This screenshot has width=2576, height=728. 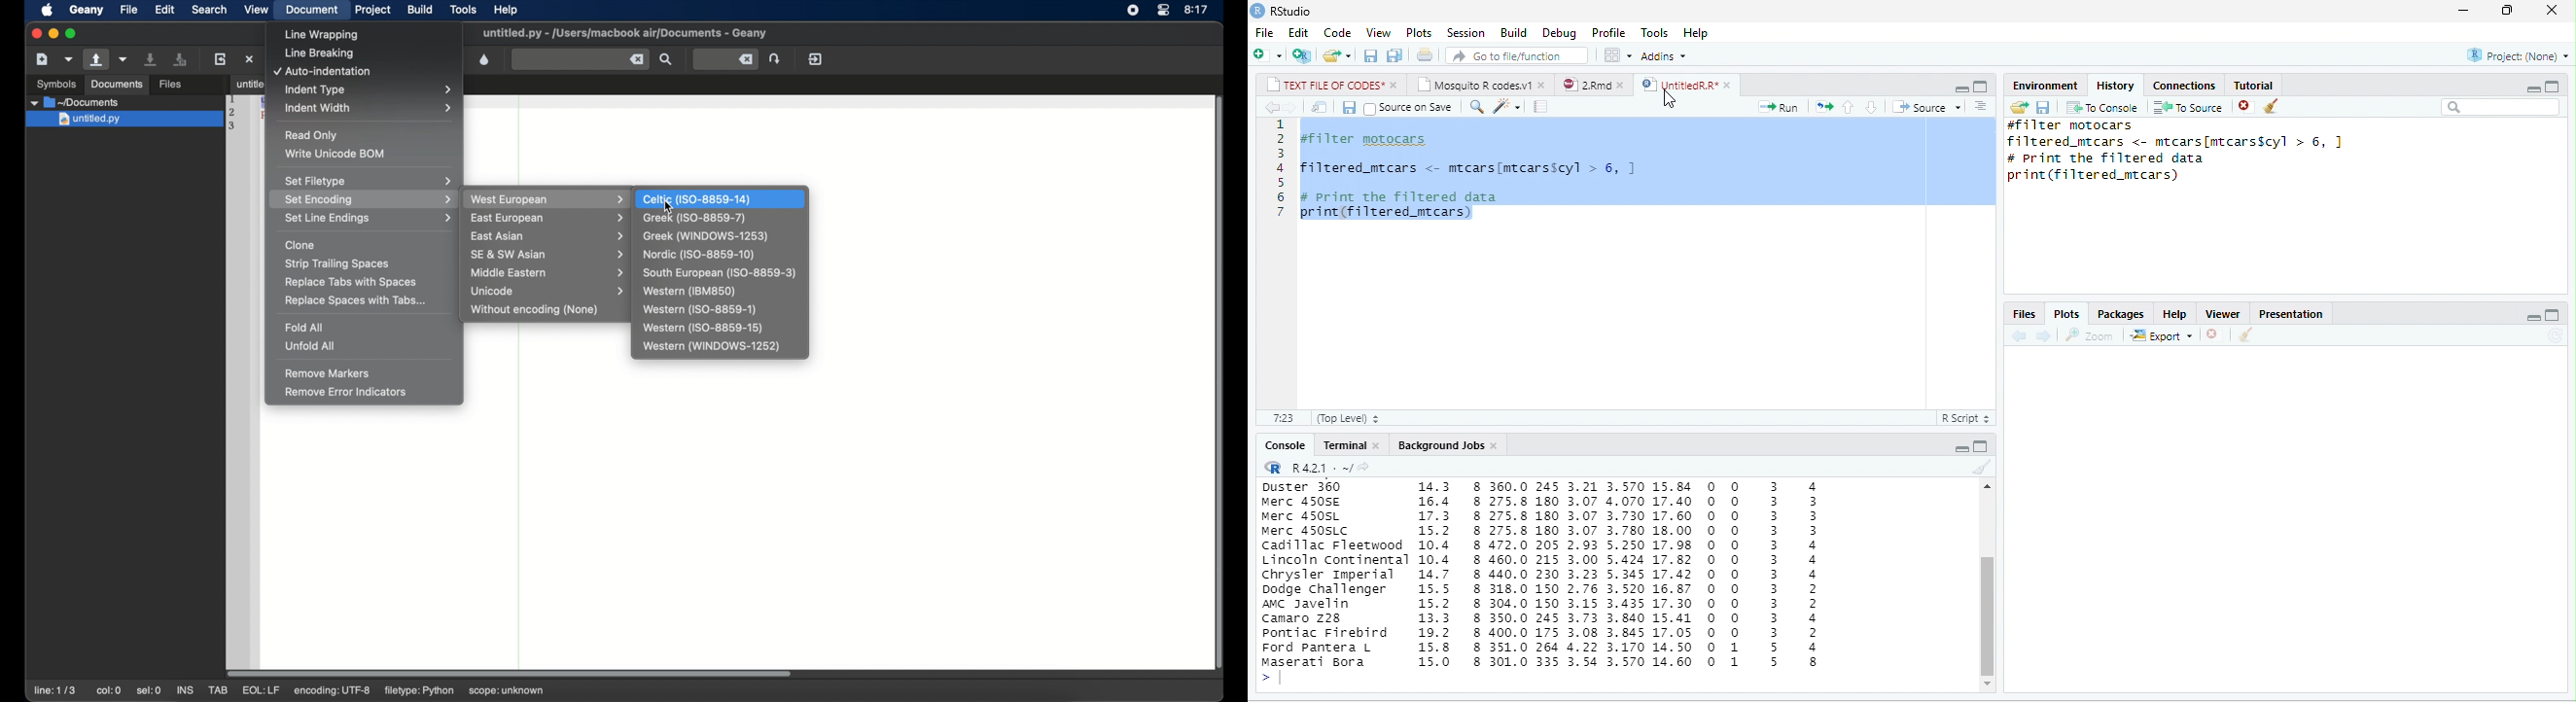 I want to click on close, so click(x=1543, y=87).